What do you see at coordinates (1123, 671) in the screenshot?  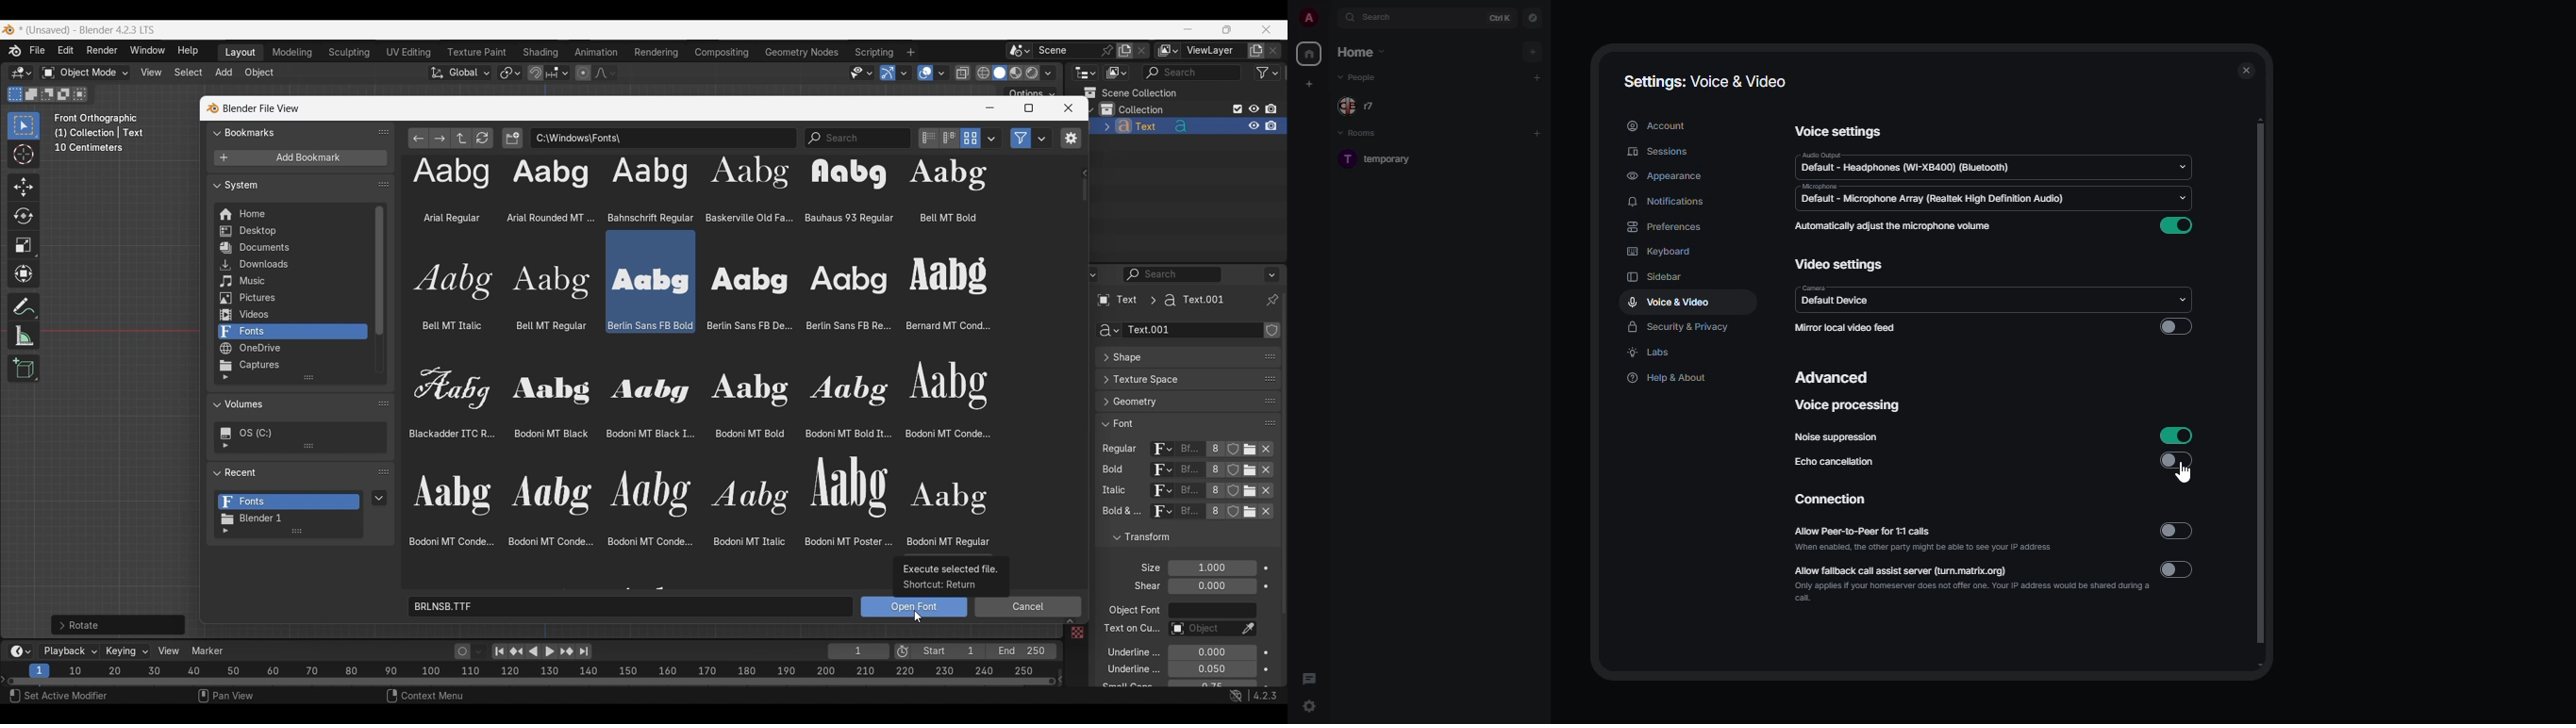 I see `underline` at bounding box center [1123, 671].